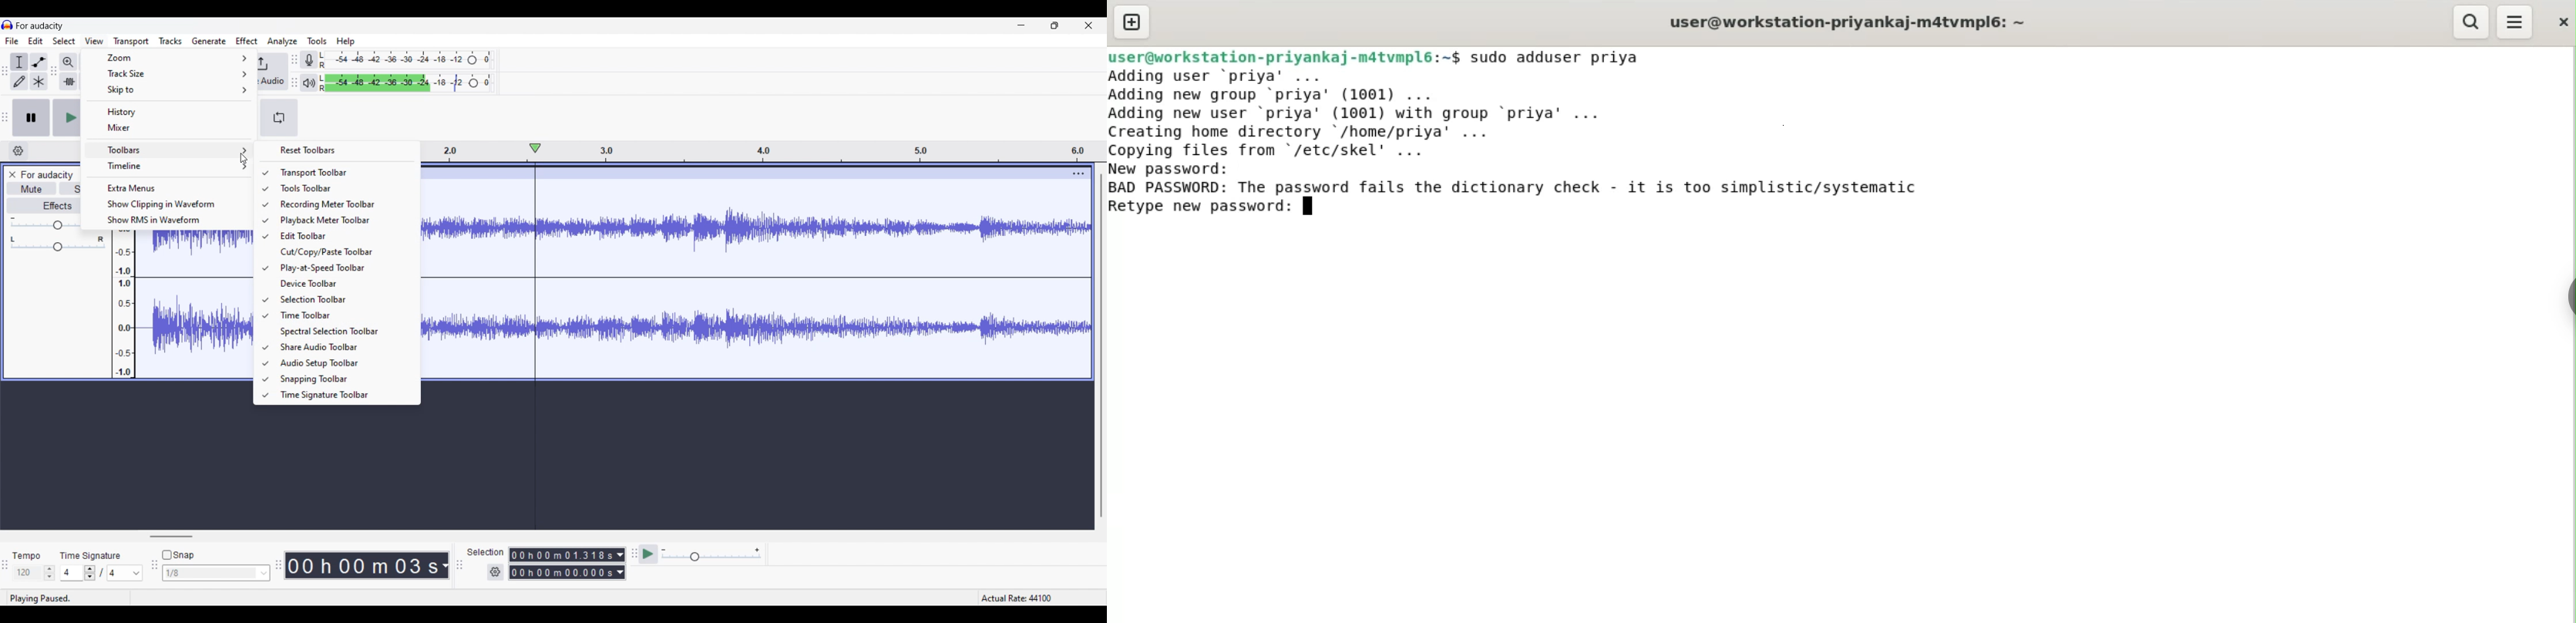 The width and height of the screenshot is (2576, 644). I want to click on Play at speed/Play at speed once, so click(648, 554).